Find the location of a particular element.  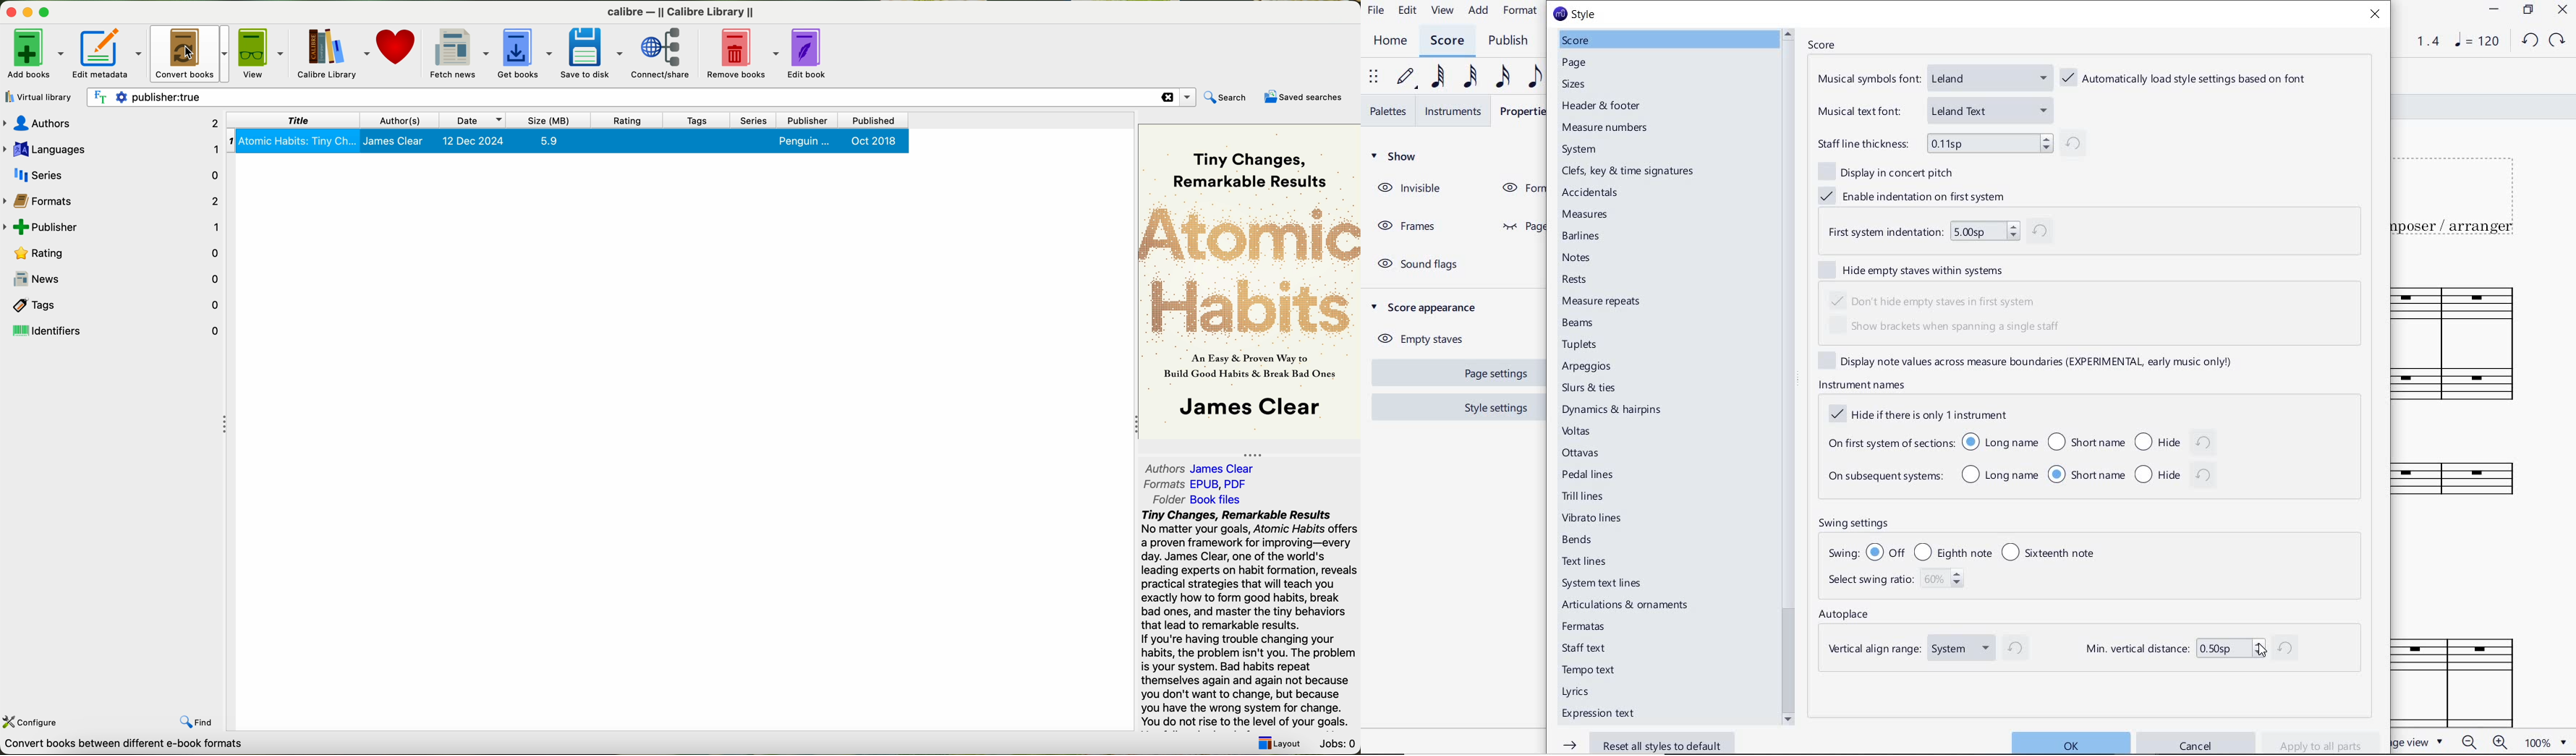

cursor is located at coordinates (2262, 654).